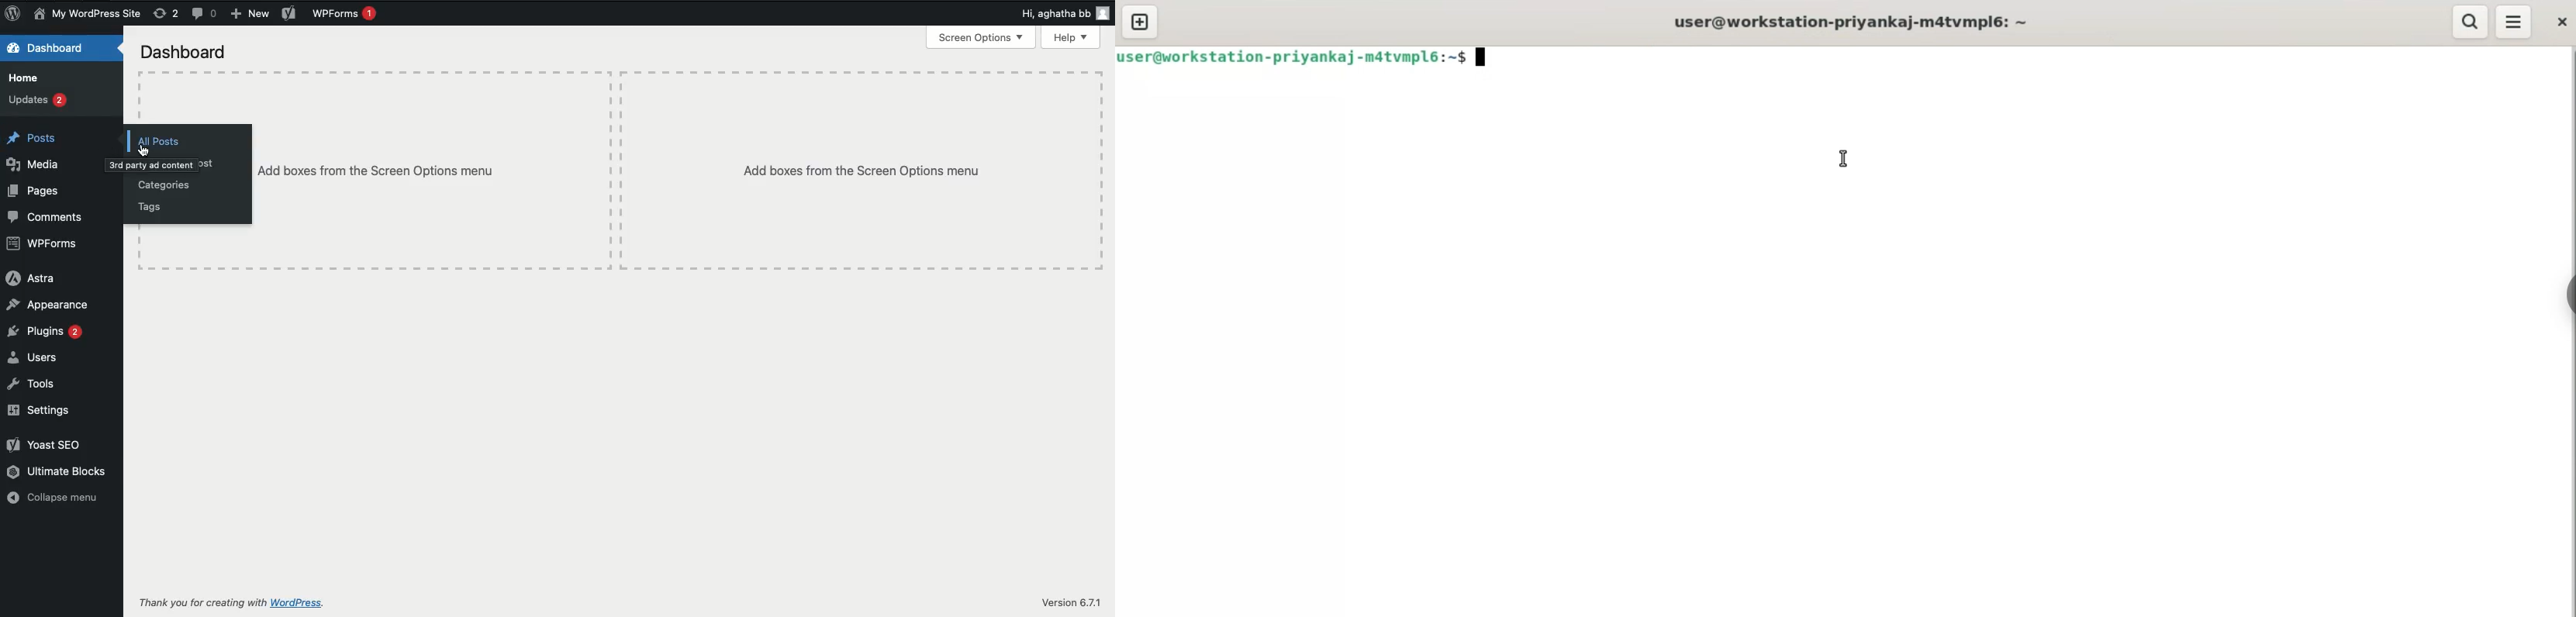 The height and width of the screenshot is (644, 2576). What do you see at coordinates (11, 14) in the screenshot?
I see `Logo` at bounding box center [11, 14].